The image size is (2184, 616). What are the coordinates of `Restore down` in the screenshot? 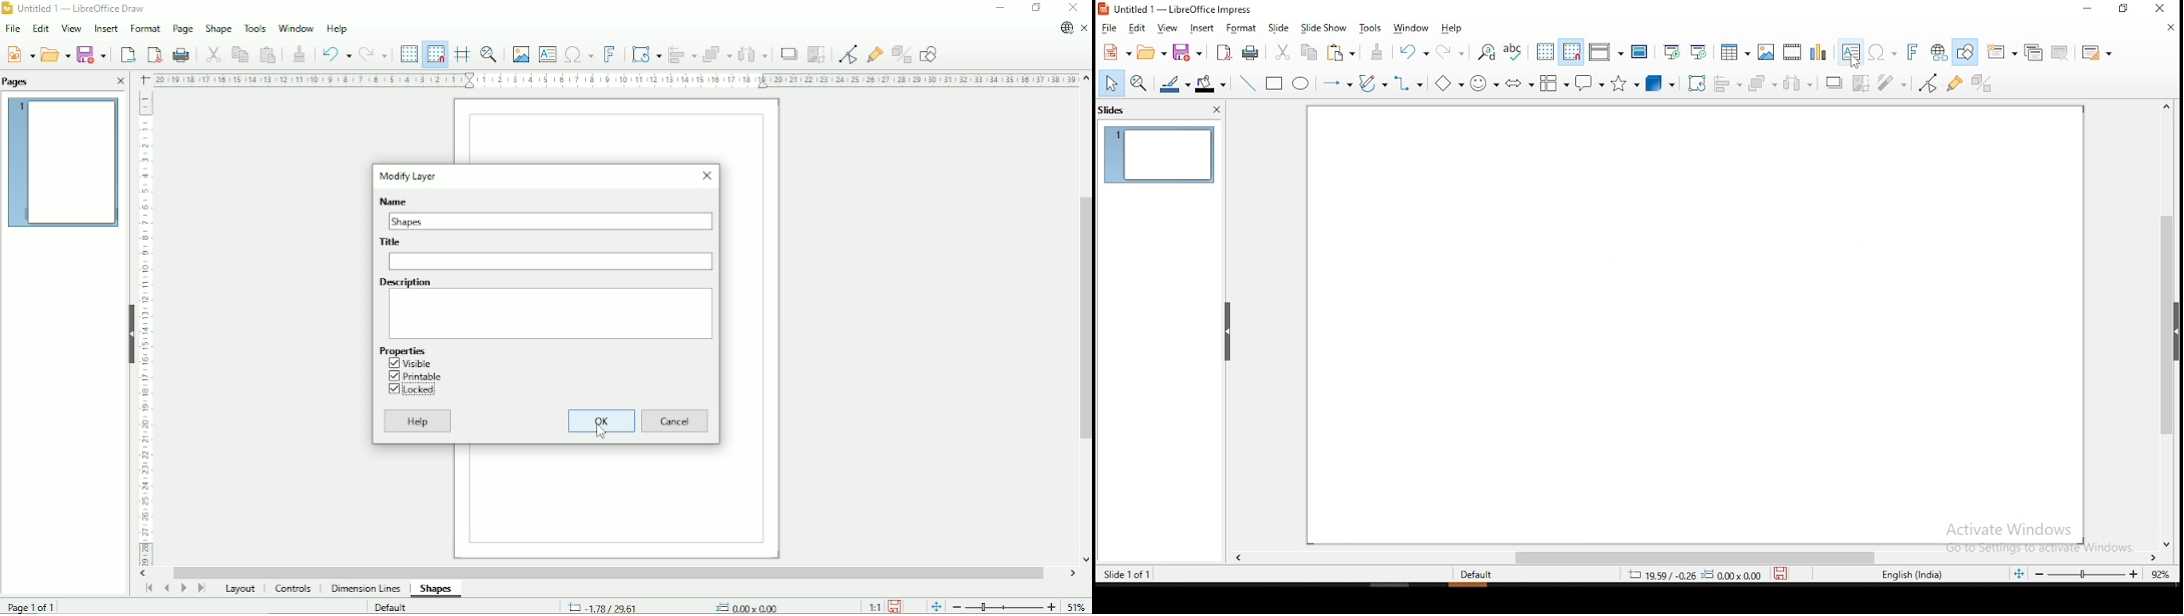 It's located at (1036, 8).